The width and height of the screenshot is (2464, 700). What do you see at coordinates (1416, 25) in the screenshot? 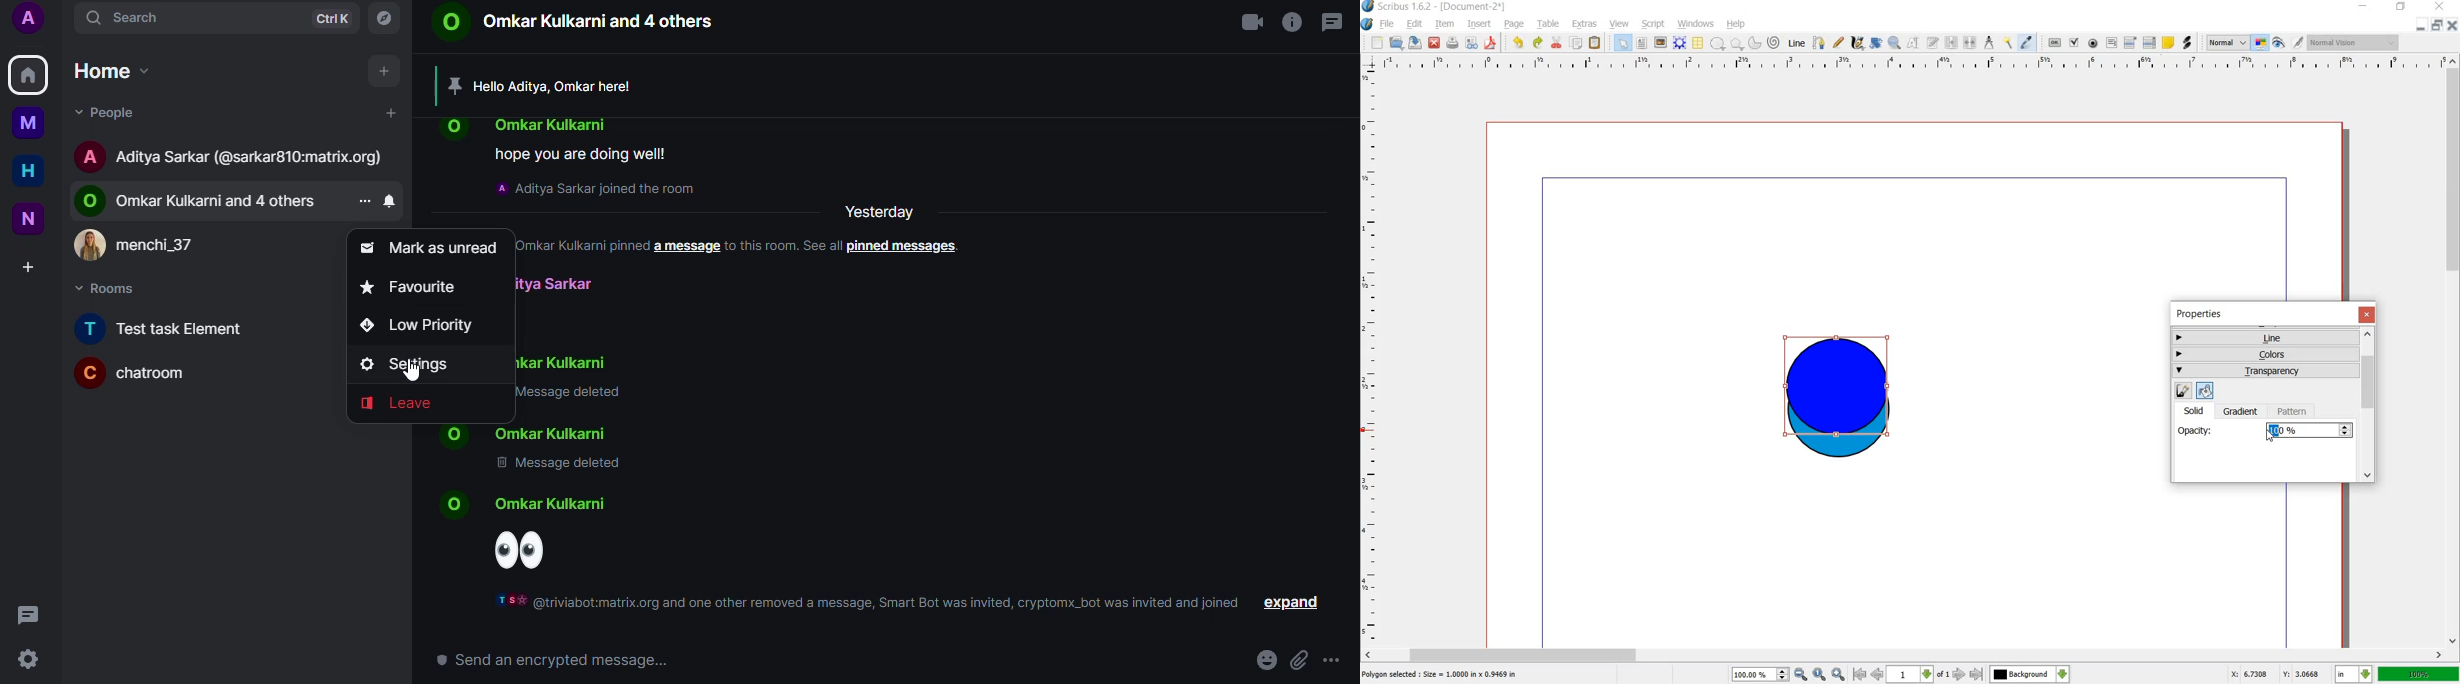
I see `edit` at bounding box center [1416, 25].